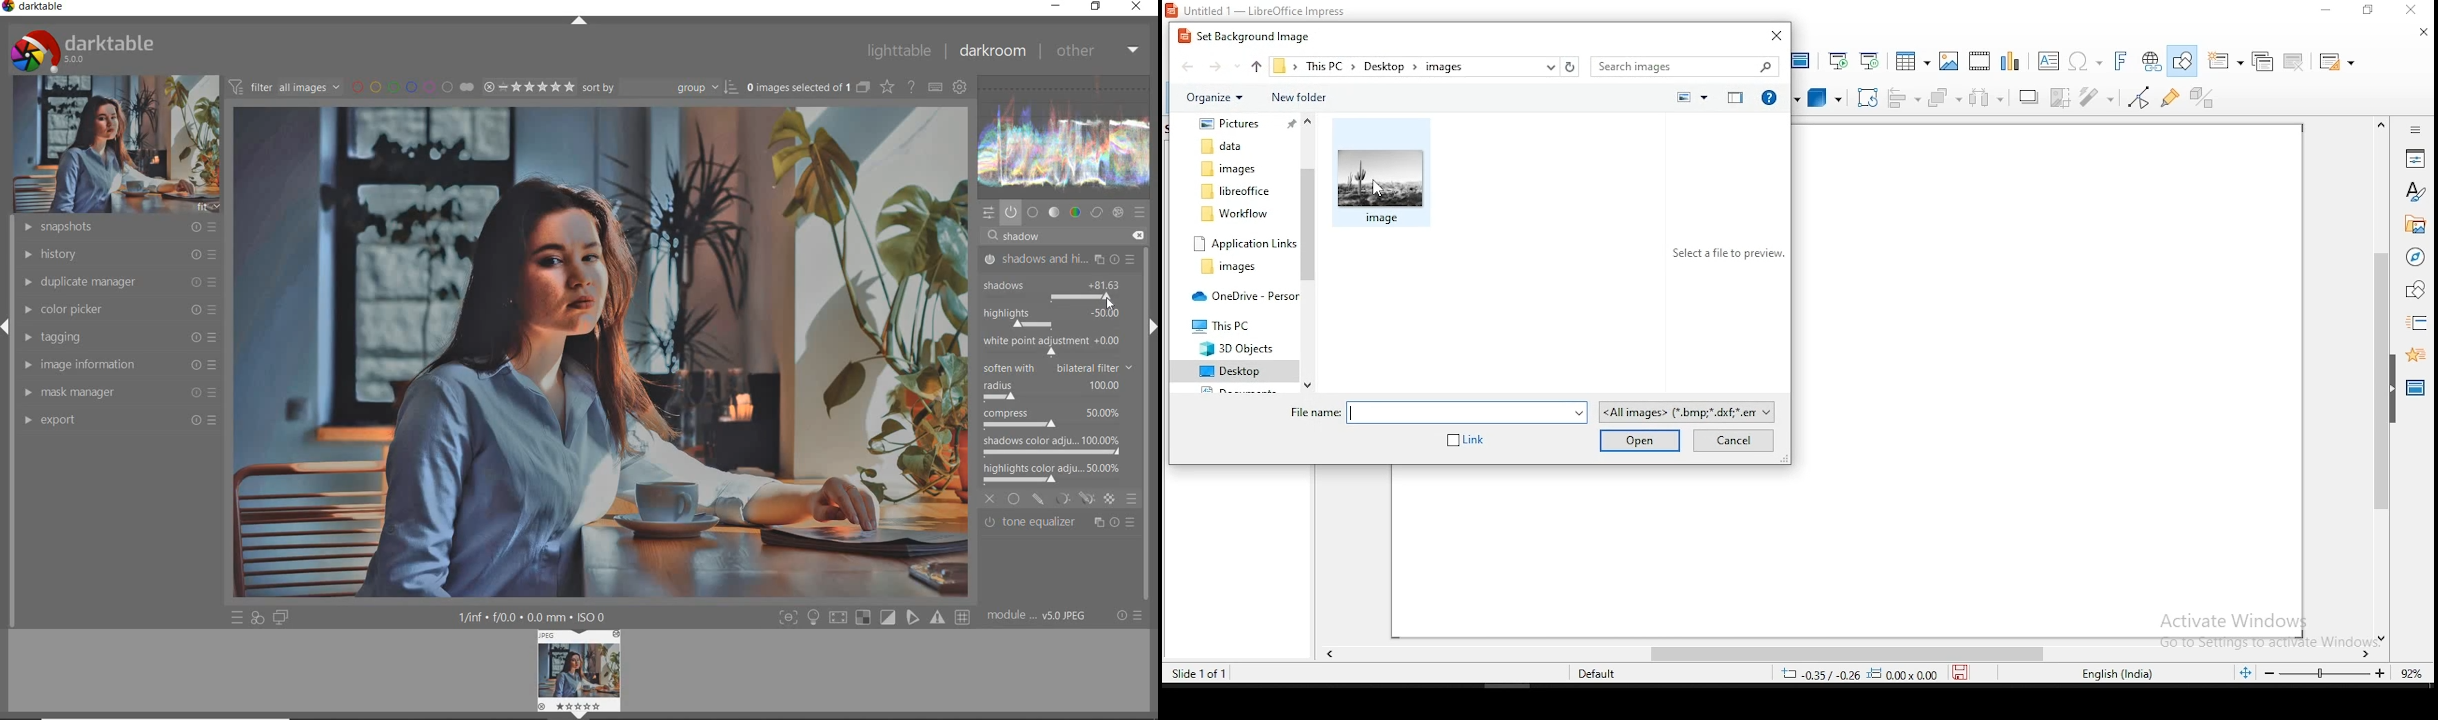 This screenshot has height=728, width=2464. I want to click on zoom, so click(2326, 674).